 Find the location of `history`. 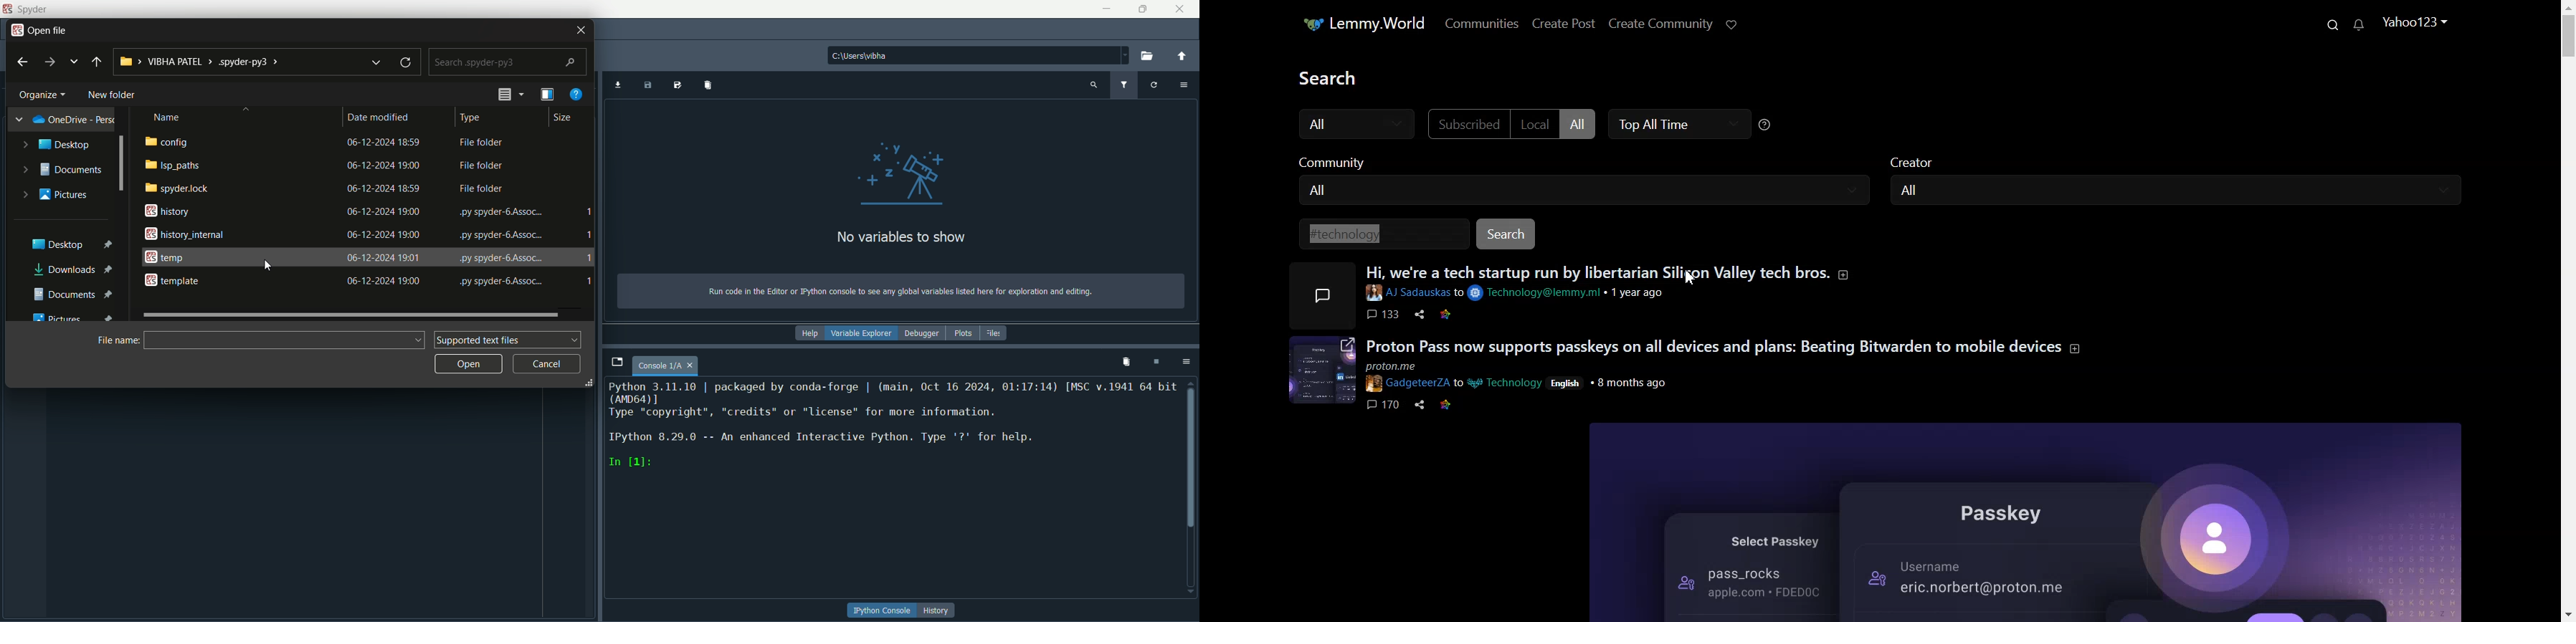

history is located at coordinates (162, 211).